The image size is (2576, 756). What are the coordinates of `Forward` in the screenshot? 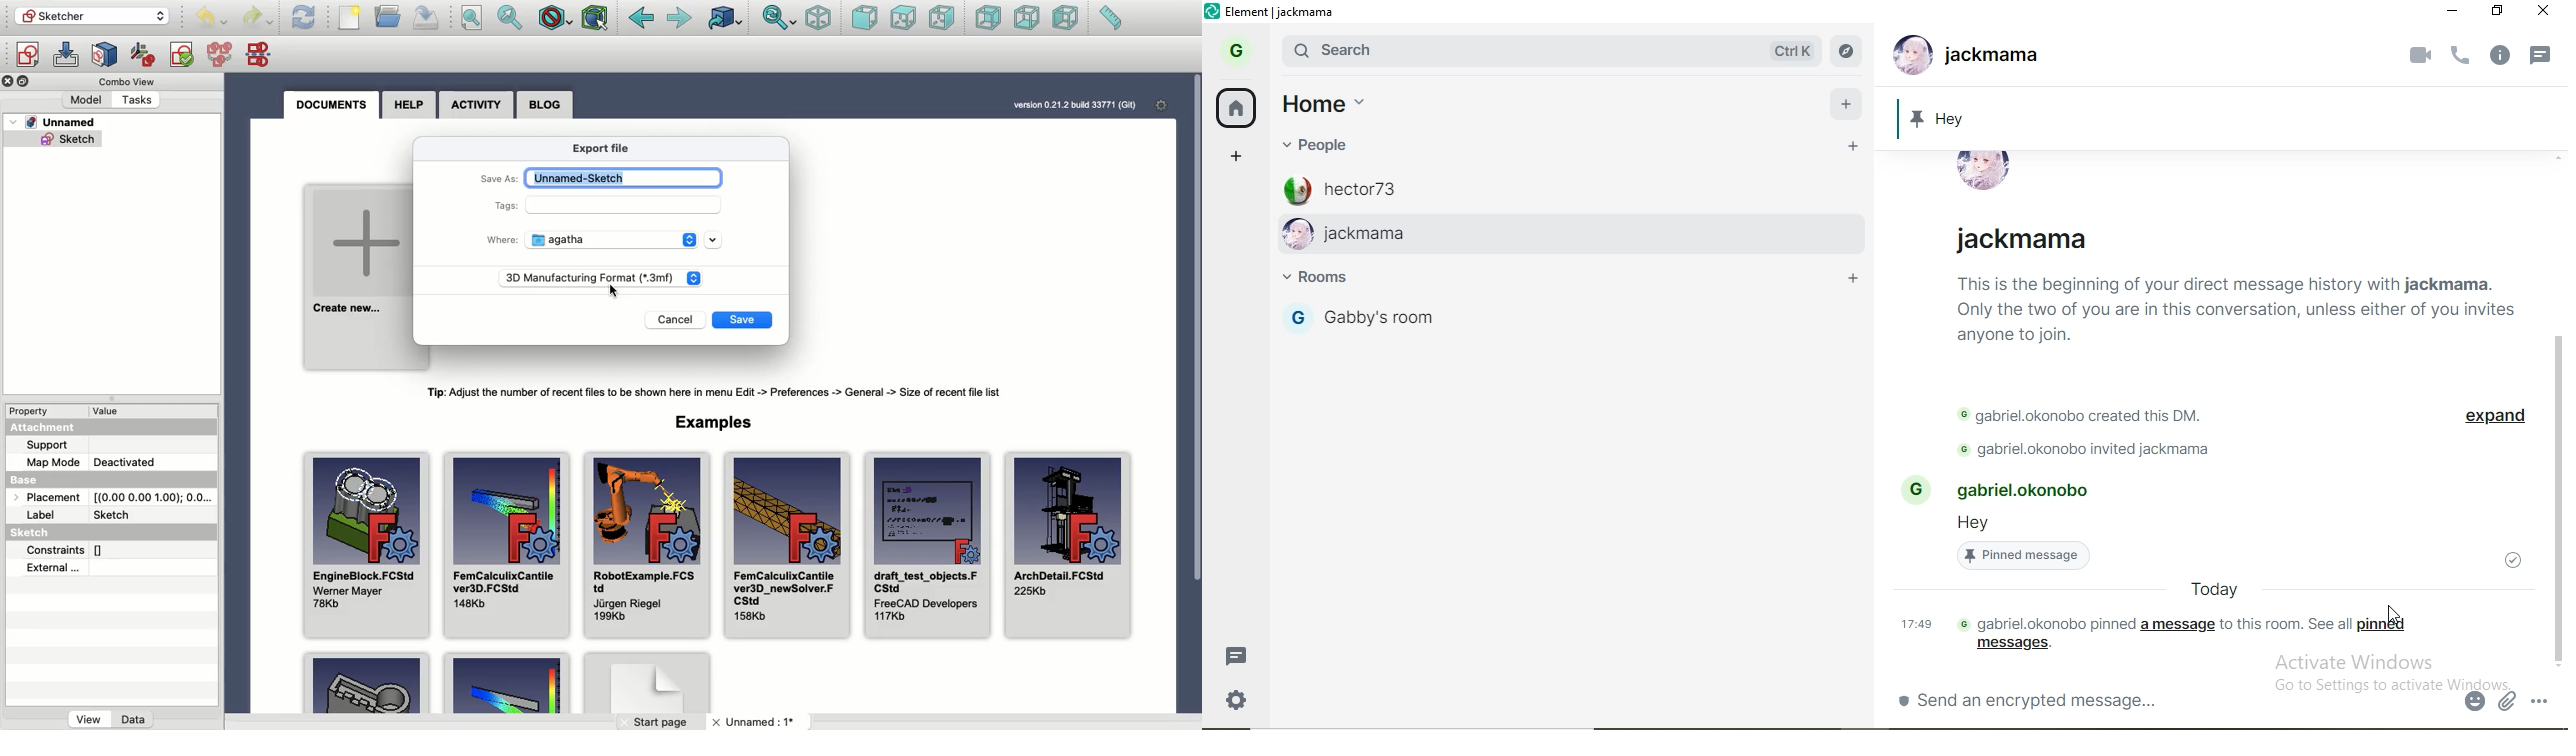 It's located at (682, 21).